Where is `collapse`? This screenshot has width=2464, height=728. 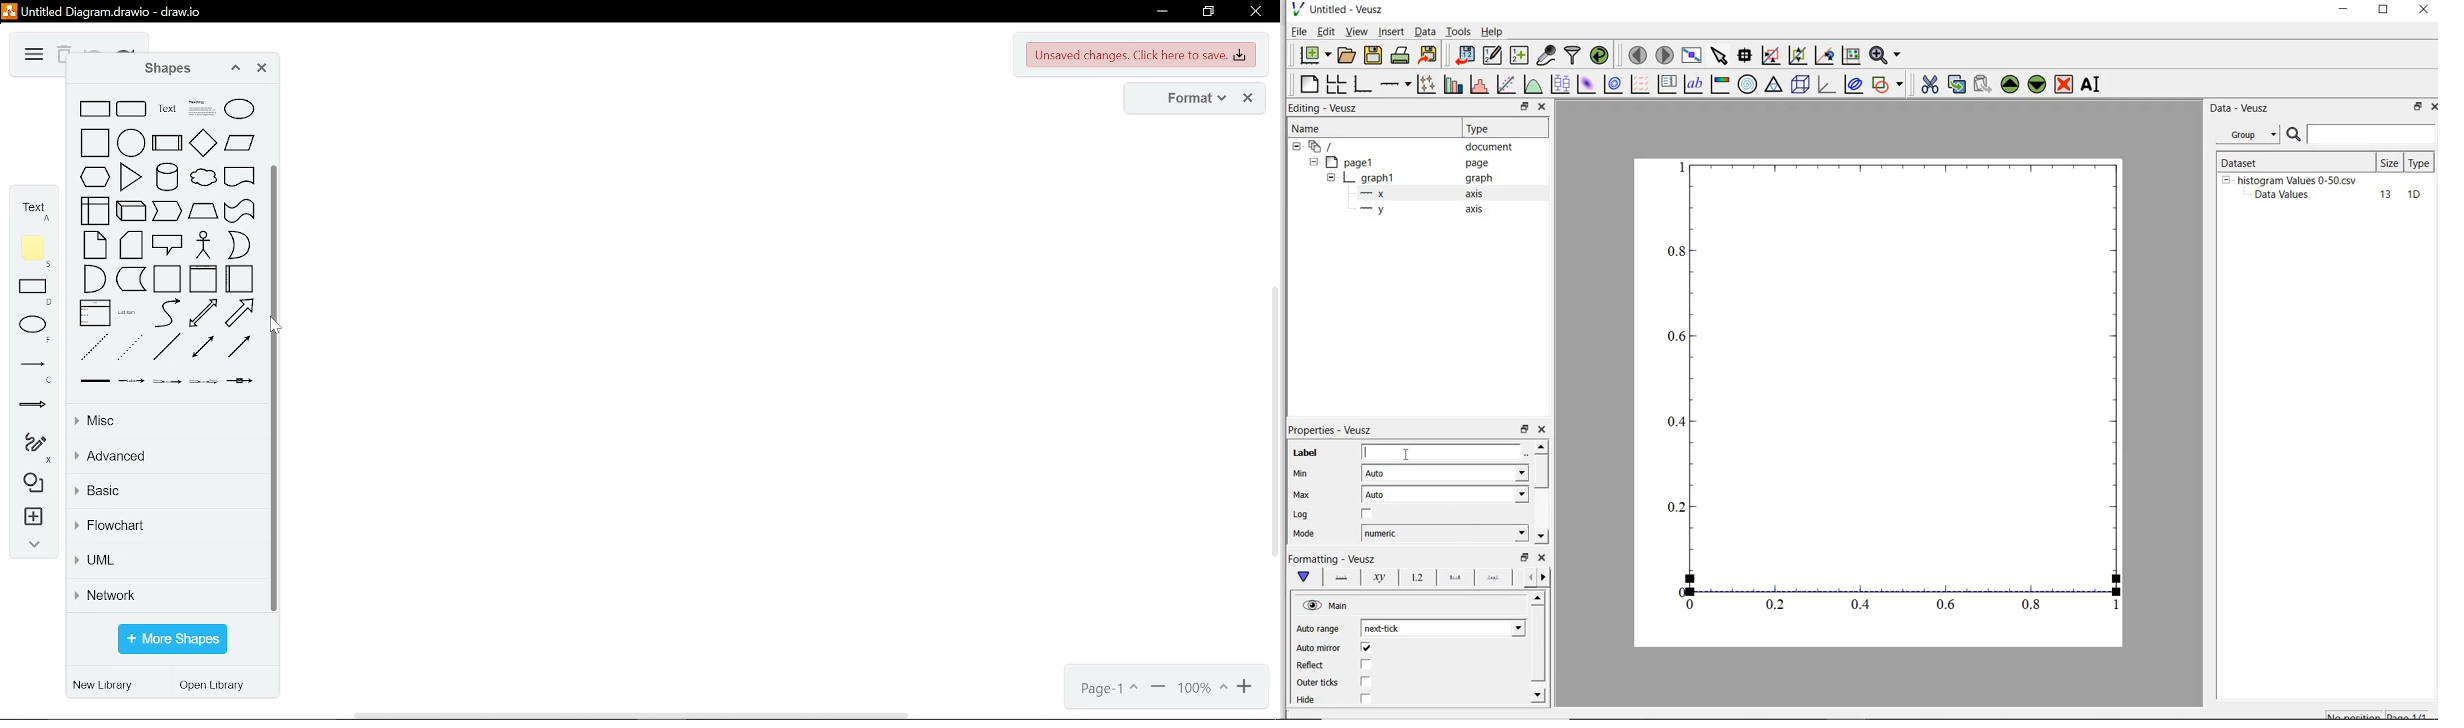 collapse is located at coordinates (30, 547).